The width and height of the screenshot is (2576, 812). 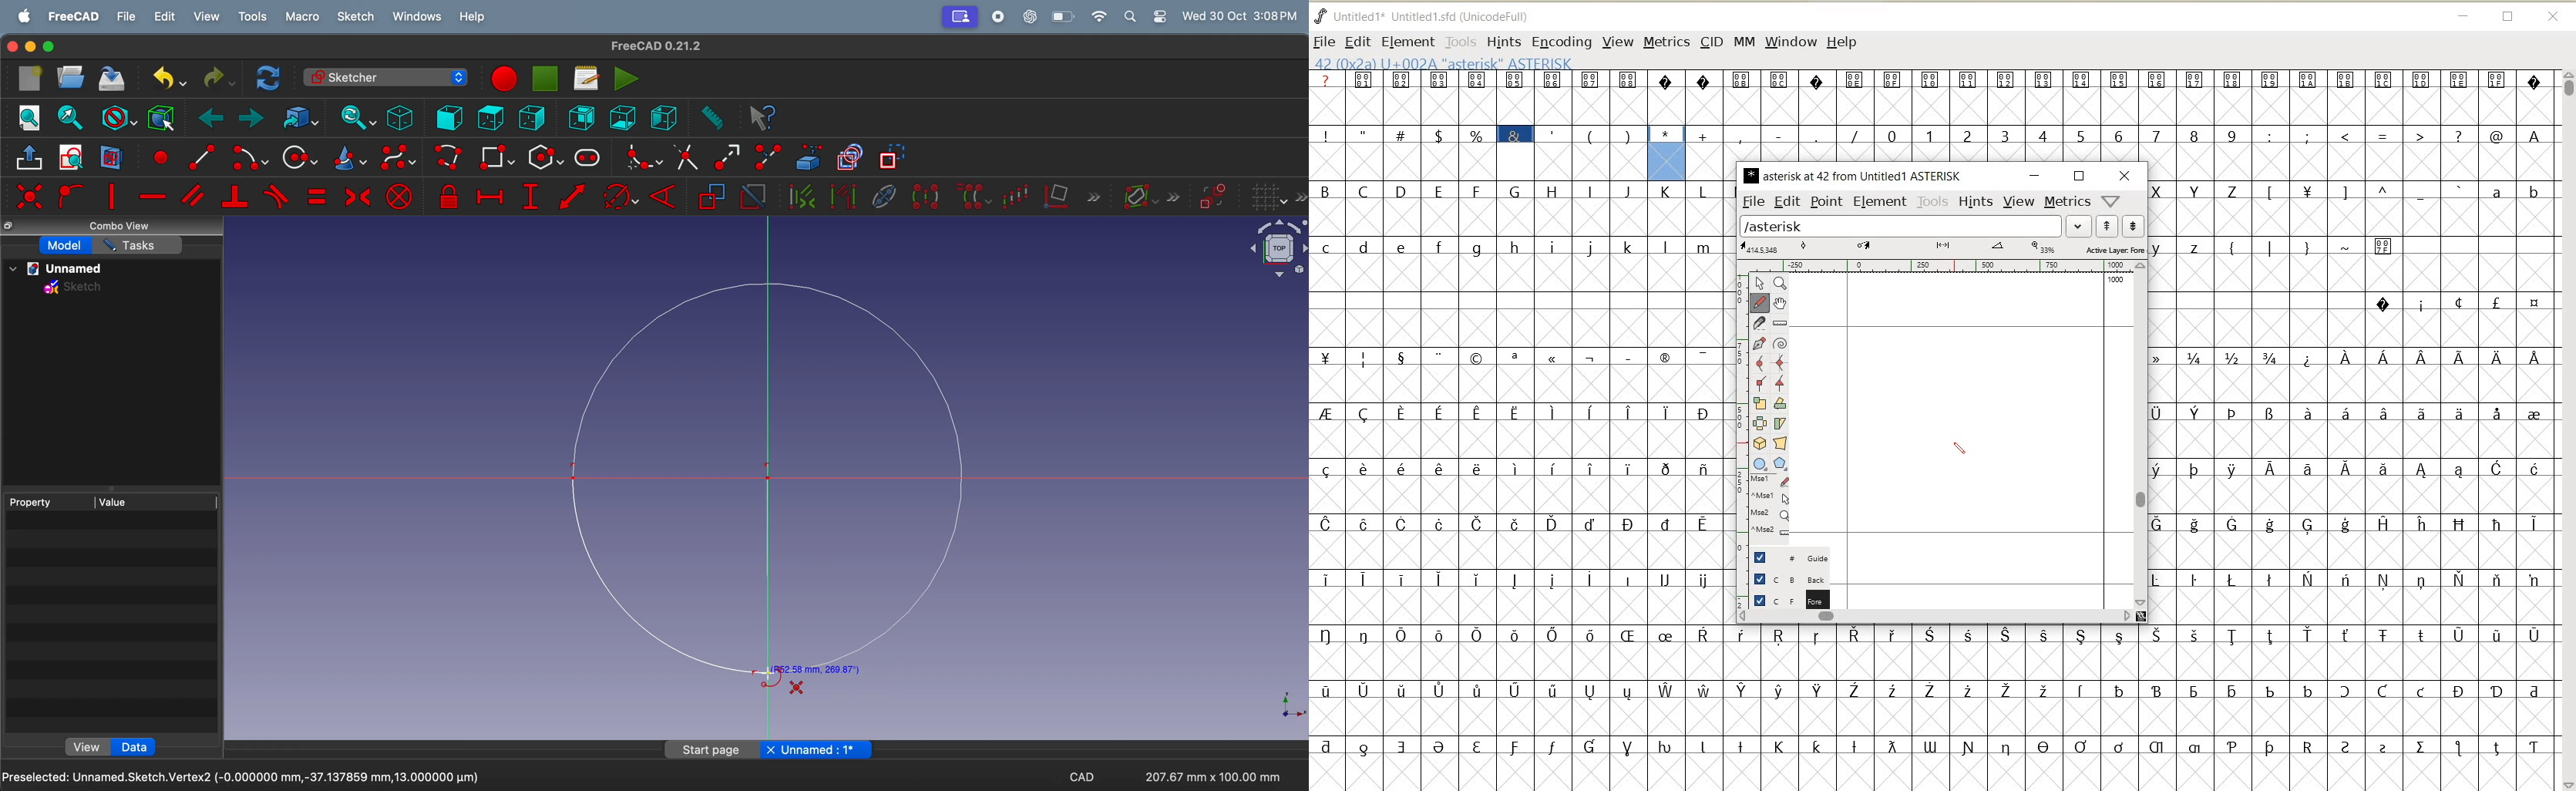 I want to click on axis, so click(x=1287, y=704).